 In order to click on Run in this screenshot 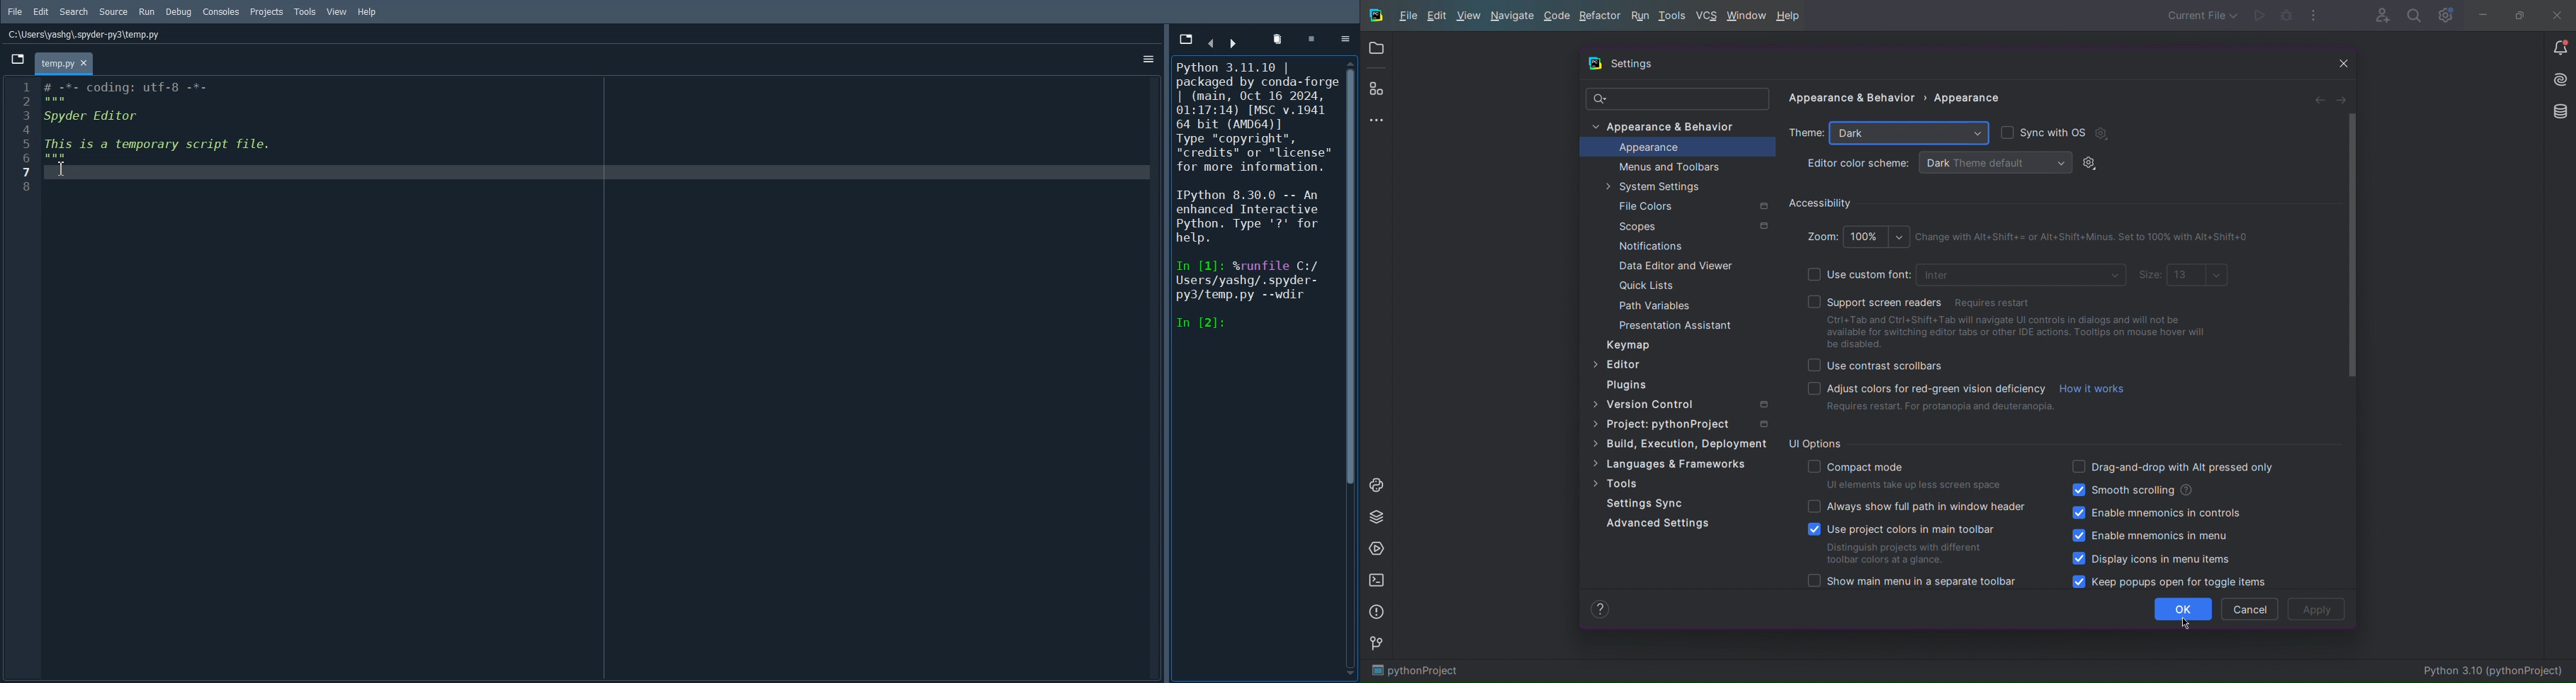, I will do `click(1640, 16)`.